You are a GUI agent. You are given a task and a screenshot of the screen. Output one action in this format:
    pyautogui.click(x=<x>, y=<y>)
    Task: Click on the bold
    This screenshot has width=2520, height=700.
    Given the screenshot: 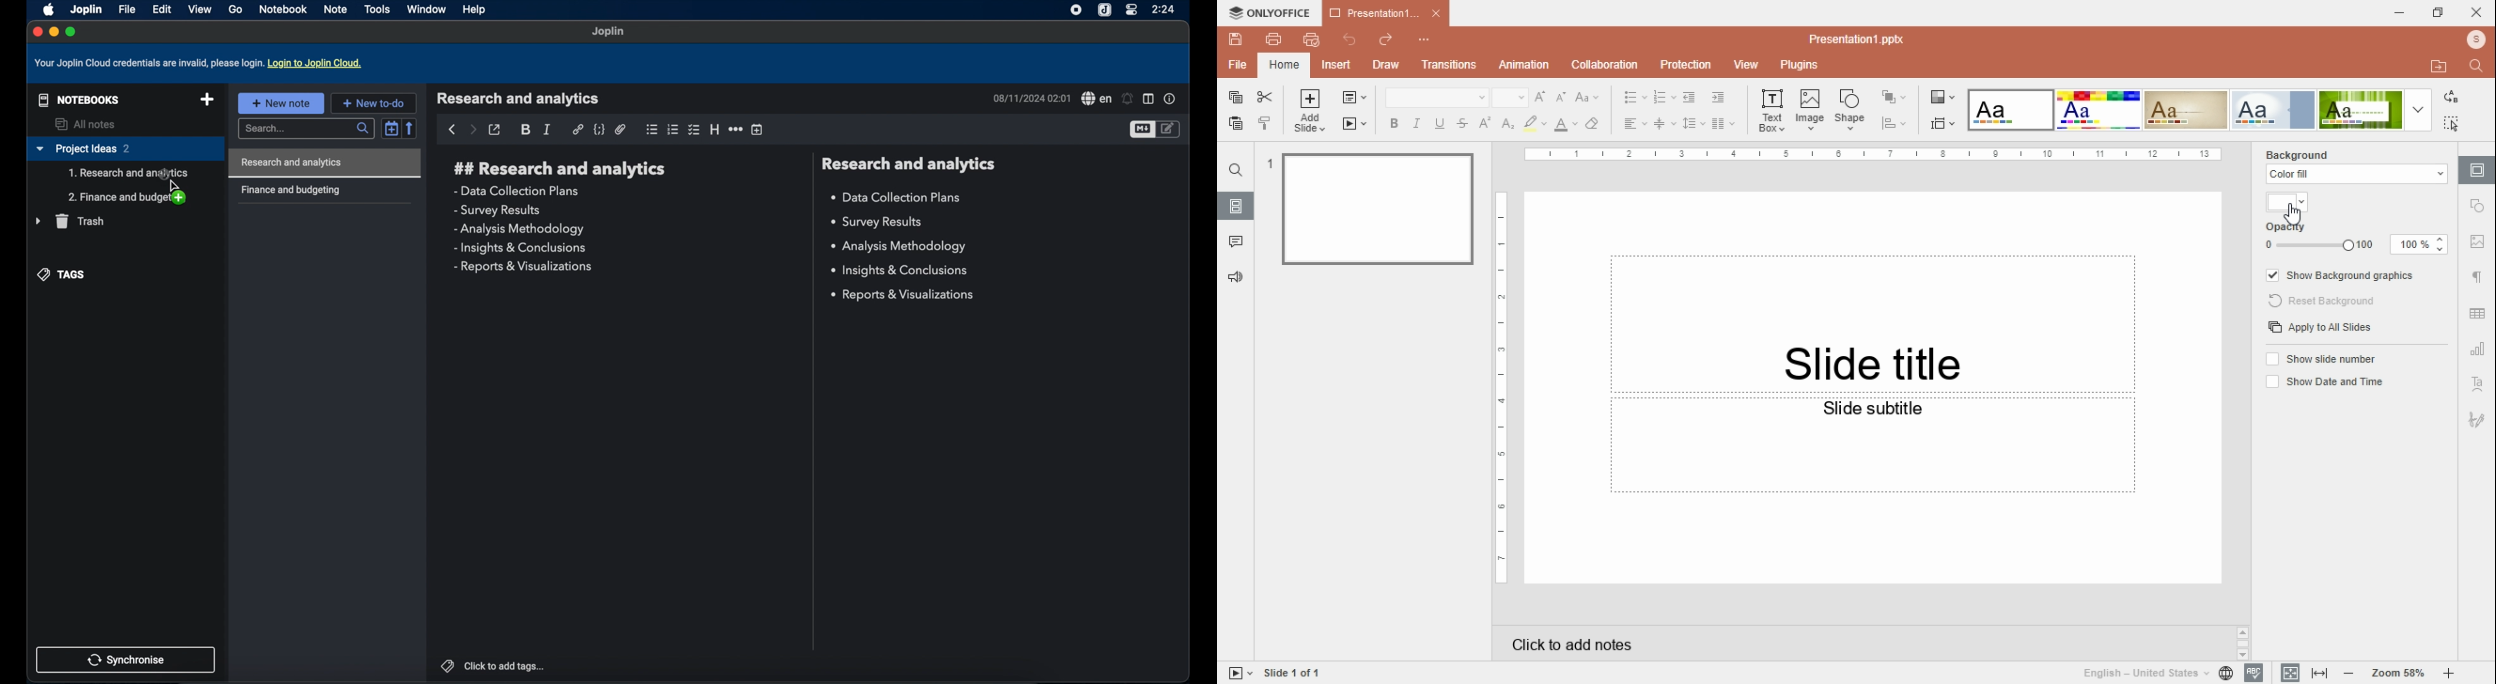 What is the action you would take?
    pyautogui.click(x=1394, y=124)
    